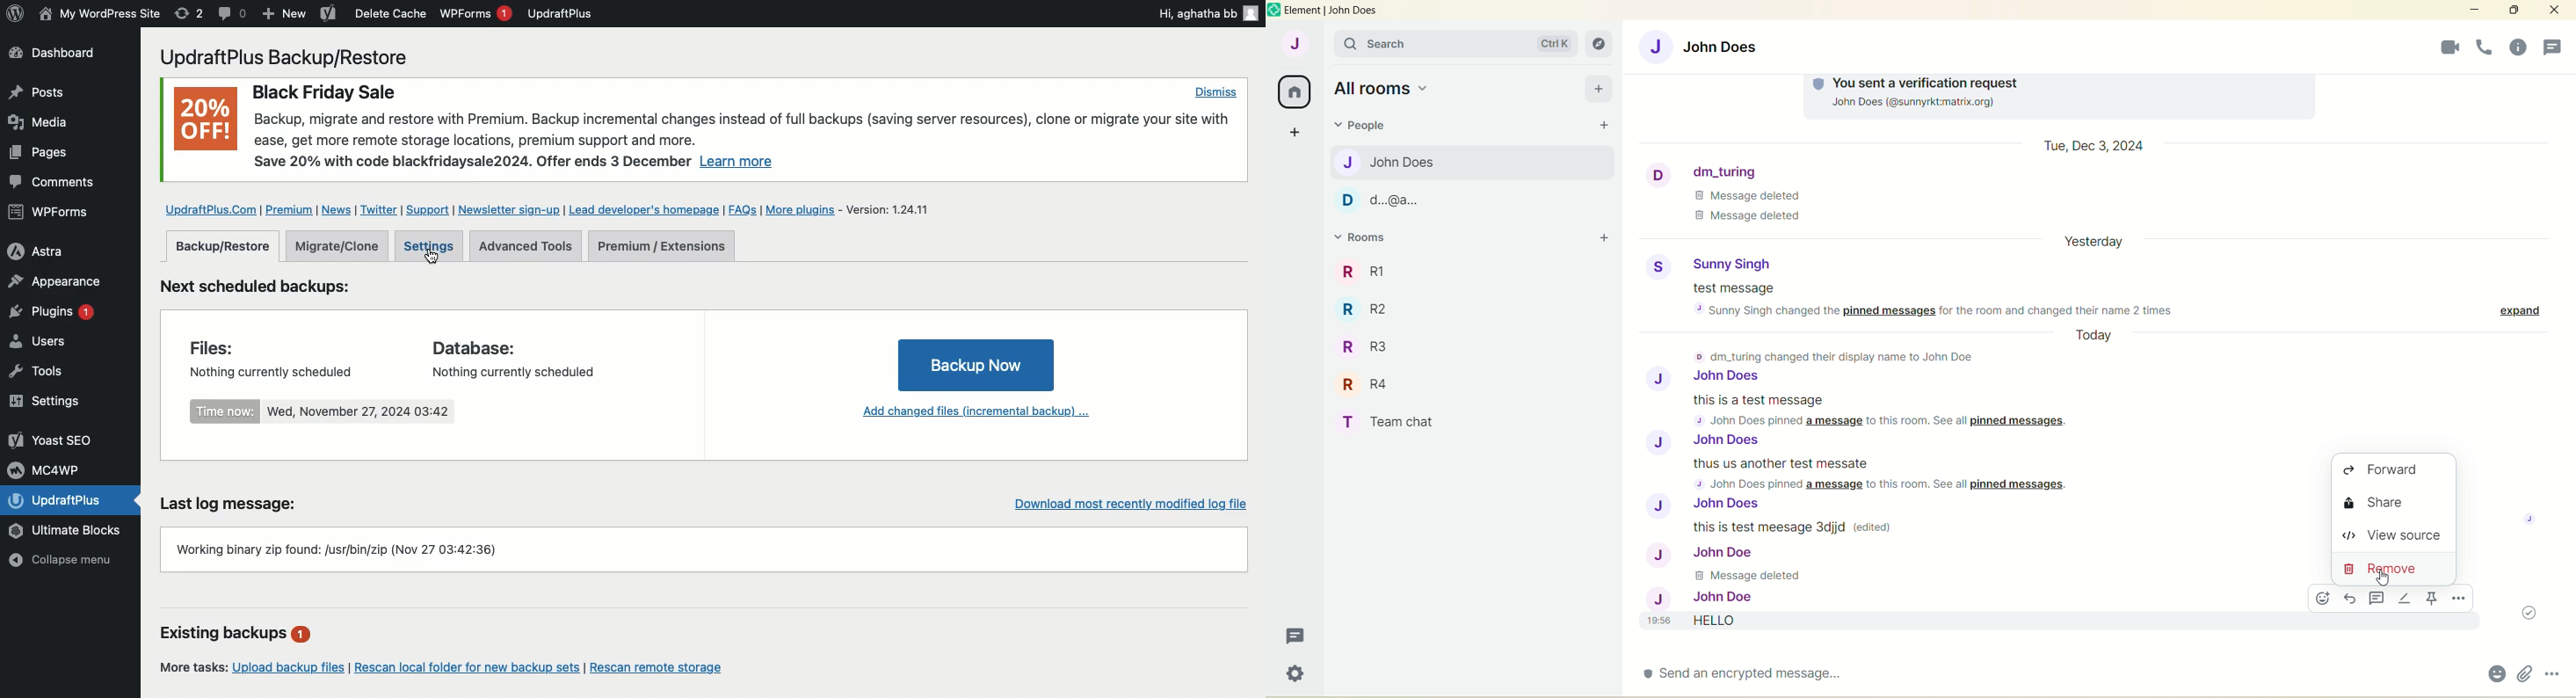 The height and width of the screenshot is (700, 2576). What do you see at coordinates (1296, 133) in the screenshot?
I see `create a space` at bounding box center [1296, 133].